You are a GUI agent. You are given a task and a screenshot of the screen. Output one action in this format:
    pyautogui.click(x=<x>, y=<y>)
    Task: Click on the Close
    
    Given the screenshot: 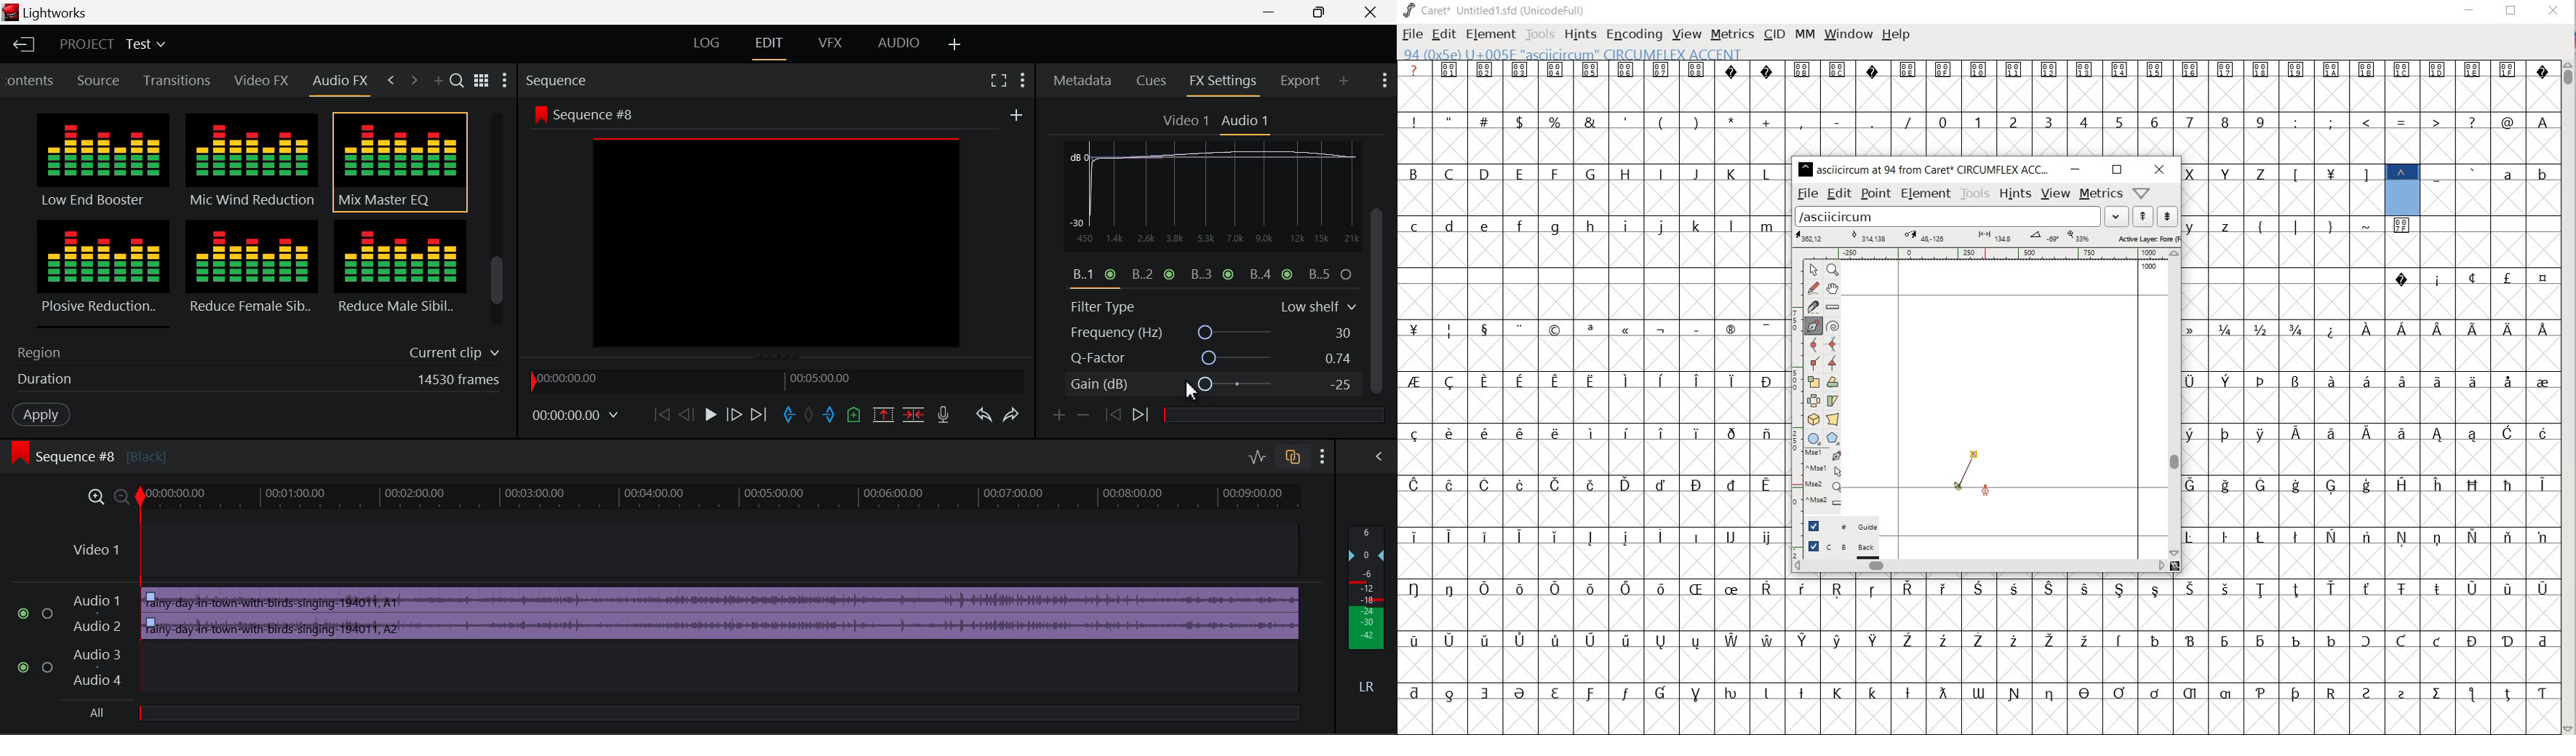 What is the action you would take?
    pyautogui.click(x=1363, y=12)
    